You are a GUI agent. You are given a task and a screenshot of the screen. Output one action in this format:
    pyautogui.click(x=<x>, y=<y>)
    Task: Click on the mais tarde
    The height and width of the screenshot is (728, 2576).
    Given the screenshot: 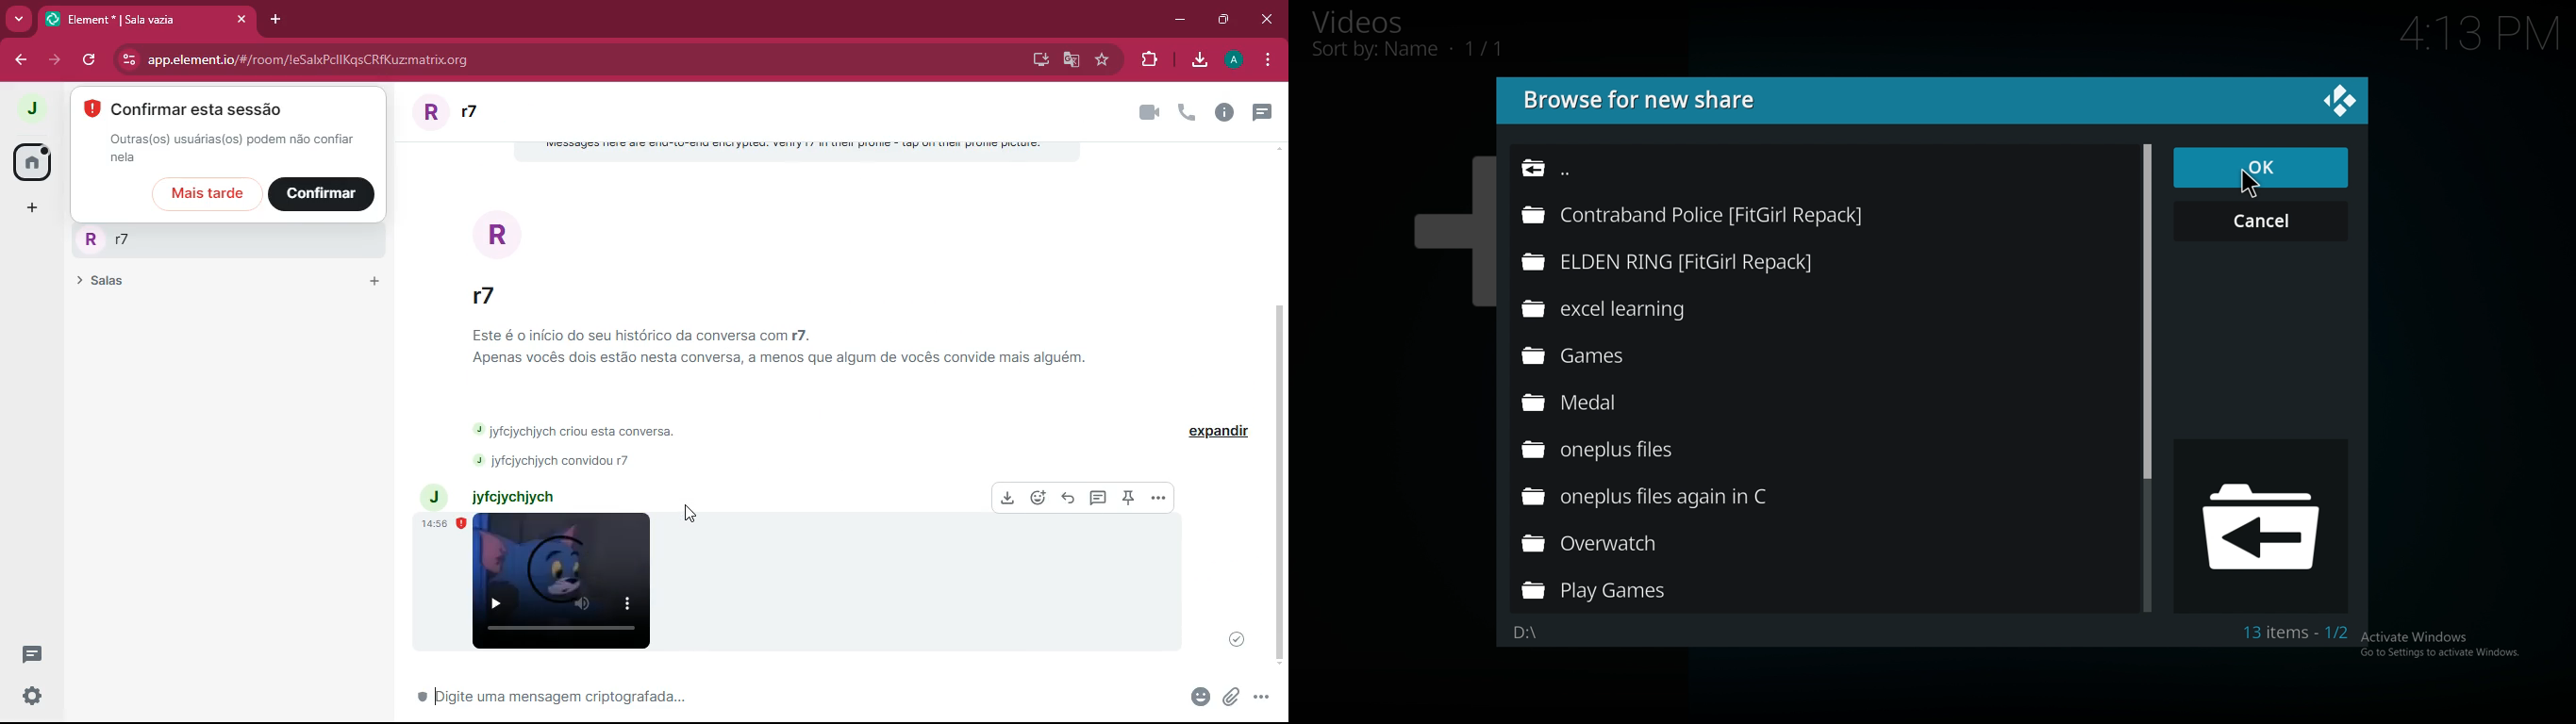 What is the action you would take?
    pyautogui.click(x=207, y=195)
    